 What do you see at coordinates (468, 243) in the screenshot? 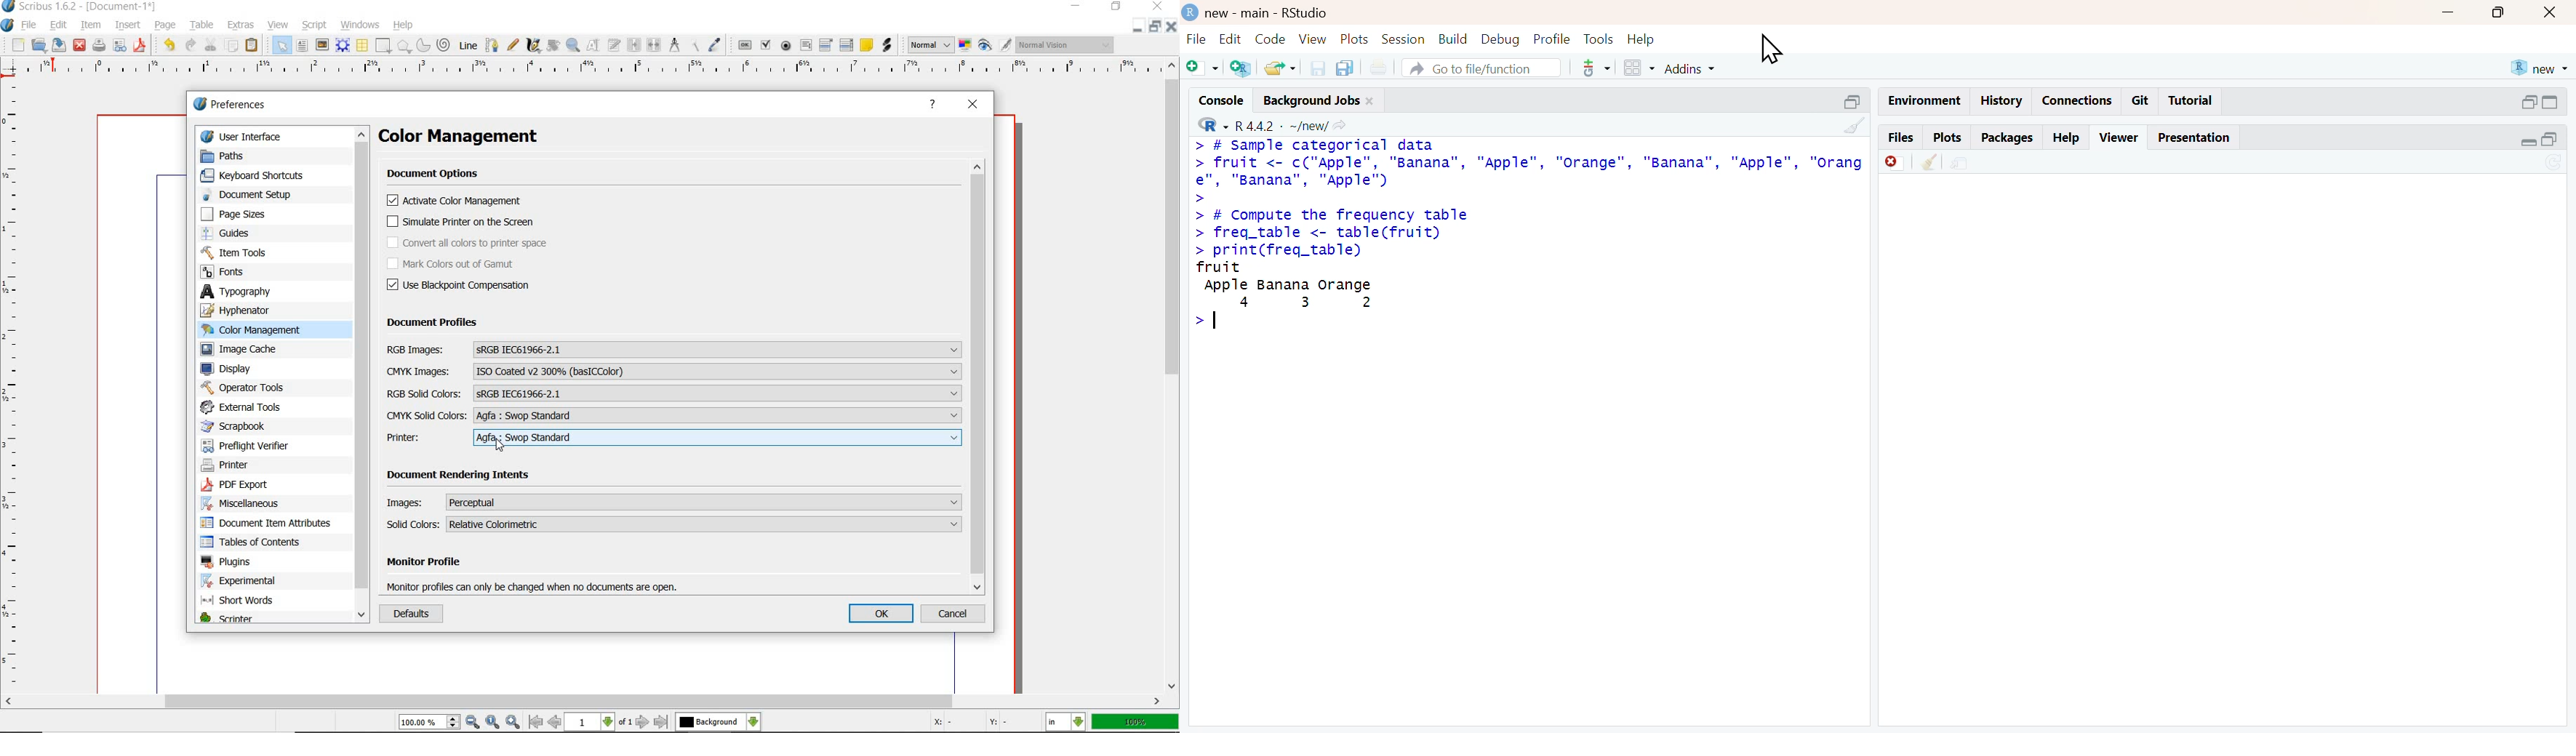
I see `convert all colors to printer space` at bounding box center [468, 243].